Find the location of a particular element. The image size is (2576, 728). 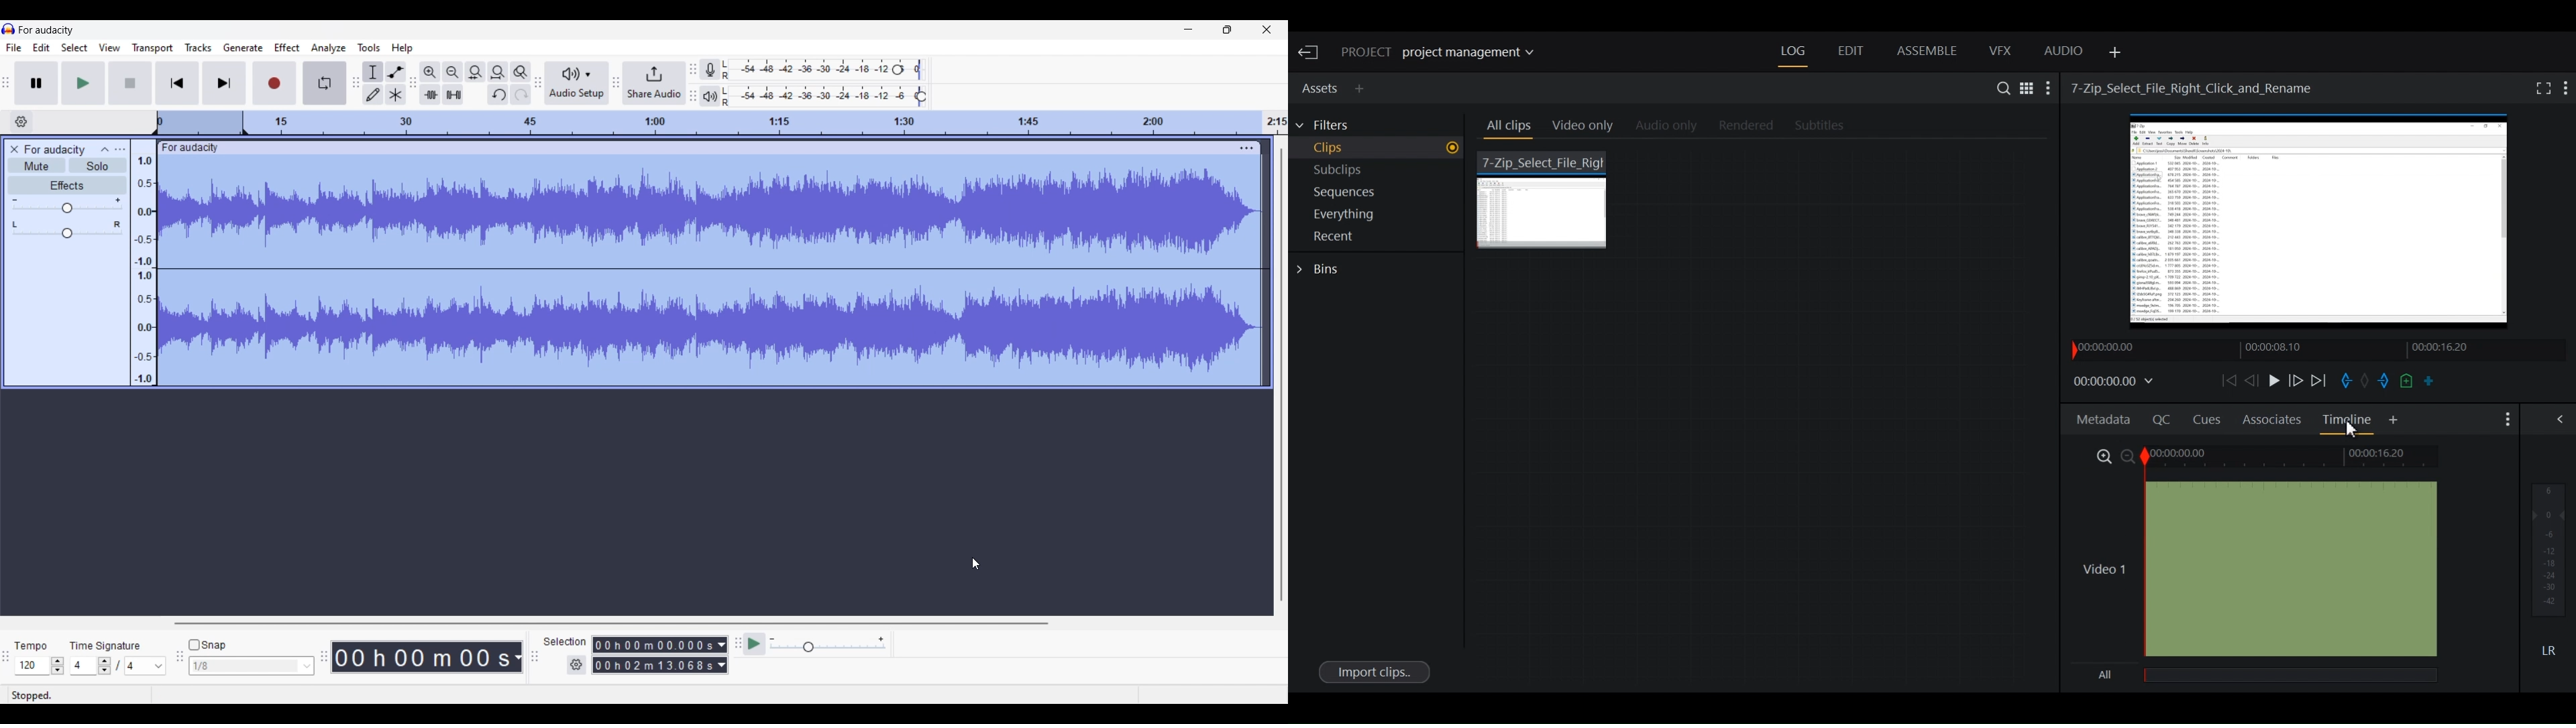

Fullscreen is located at coordinates (2540, 88).